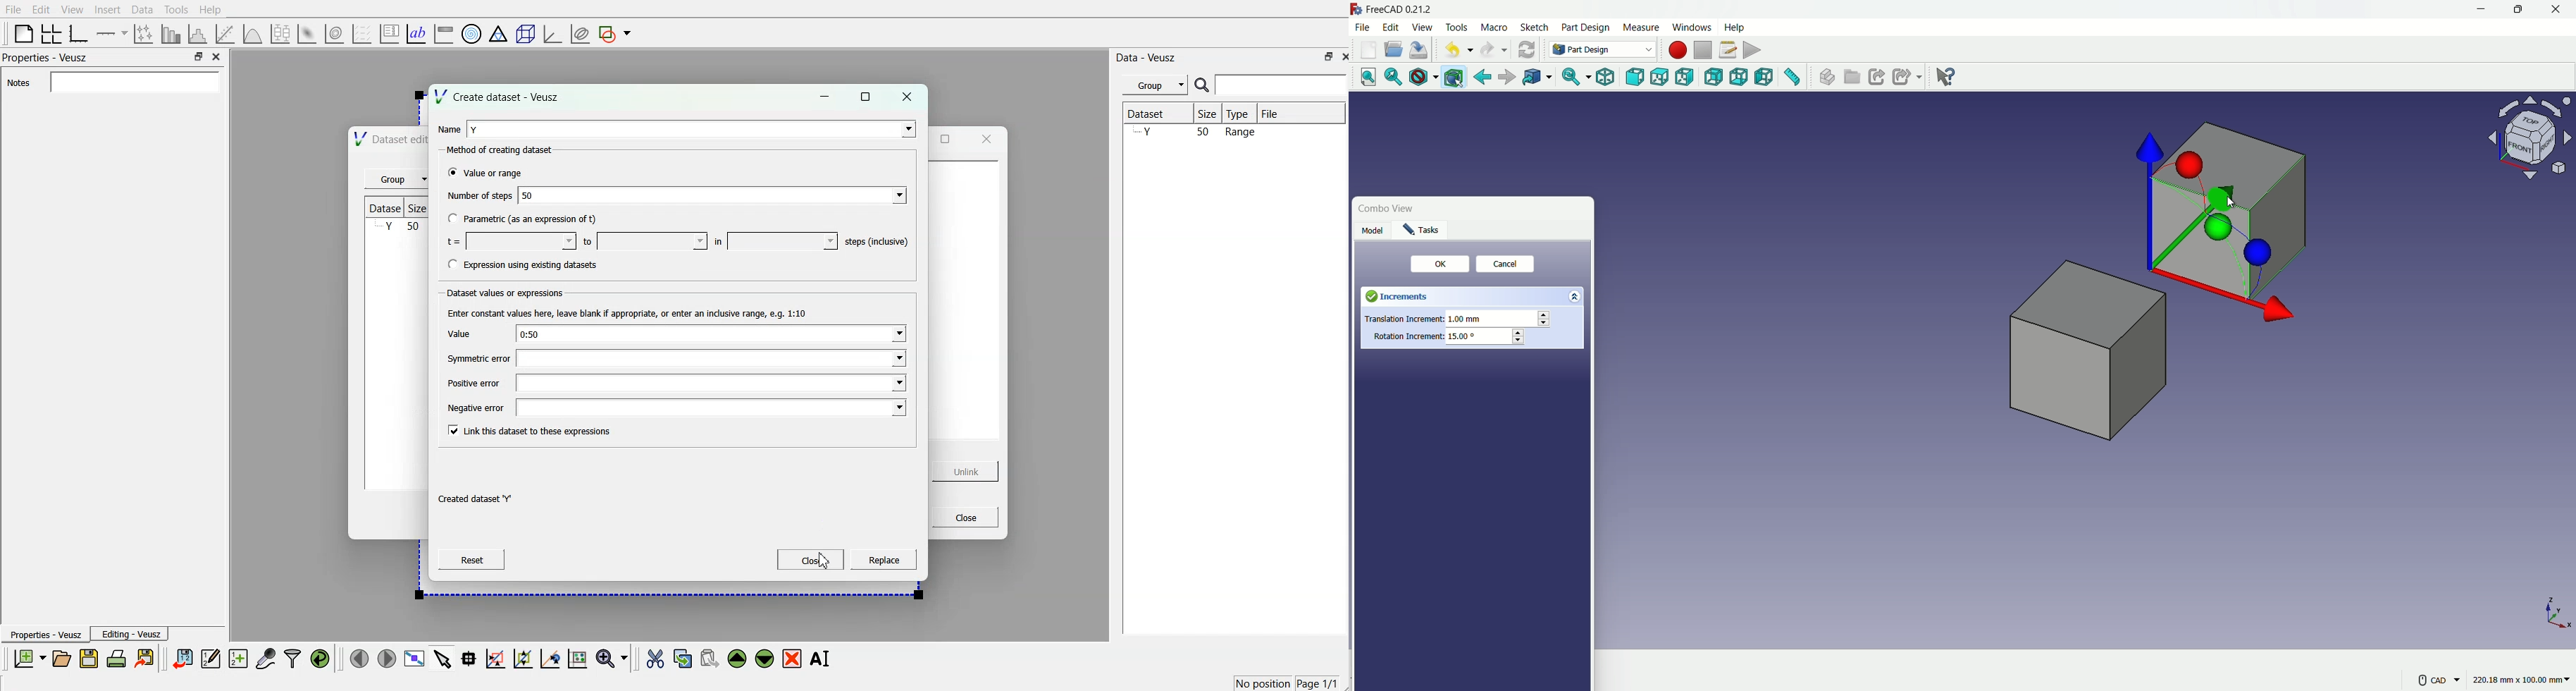  What do you see at coordinates (519, 239) in the screenshot?
I see `min t value field` at bounding box center [519, 239].